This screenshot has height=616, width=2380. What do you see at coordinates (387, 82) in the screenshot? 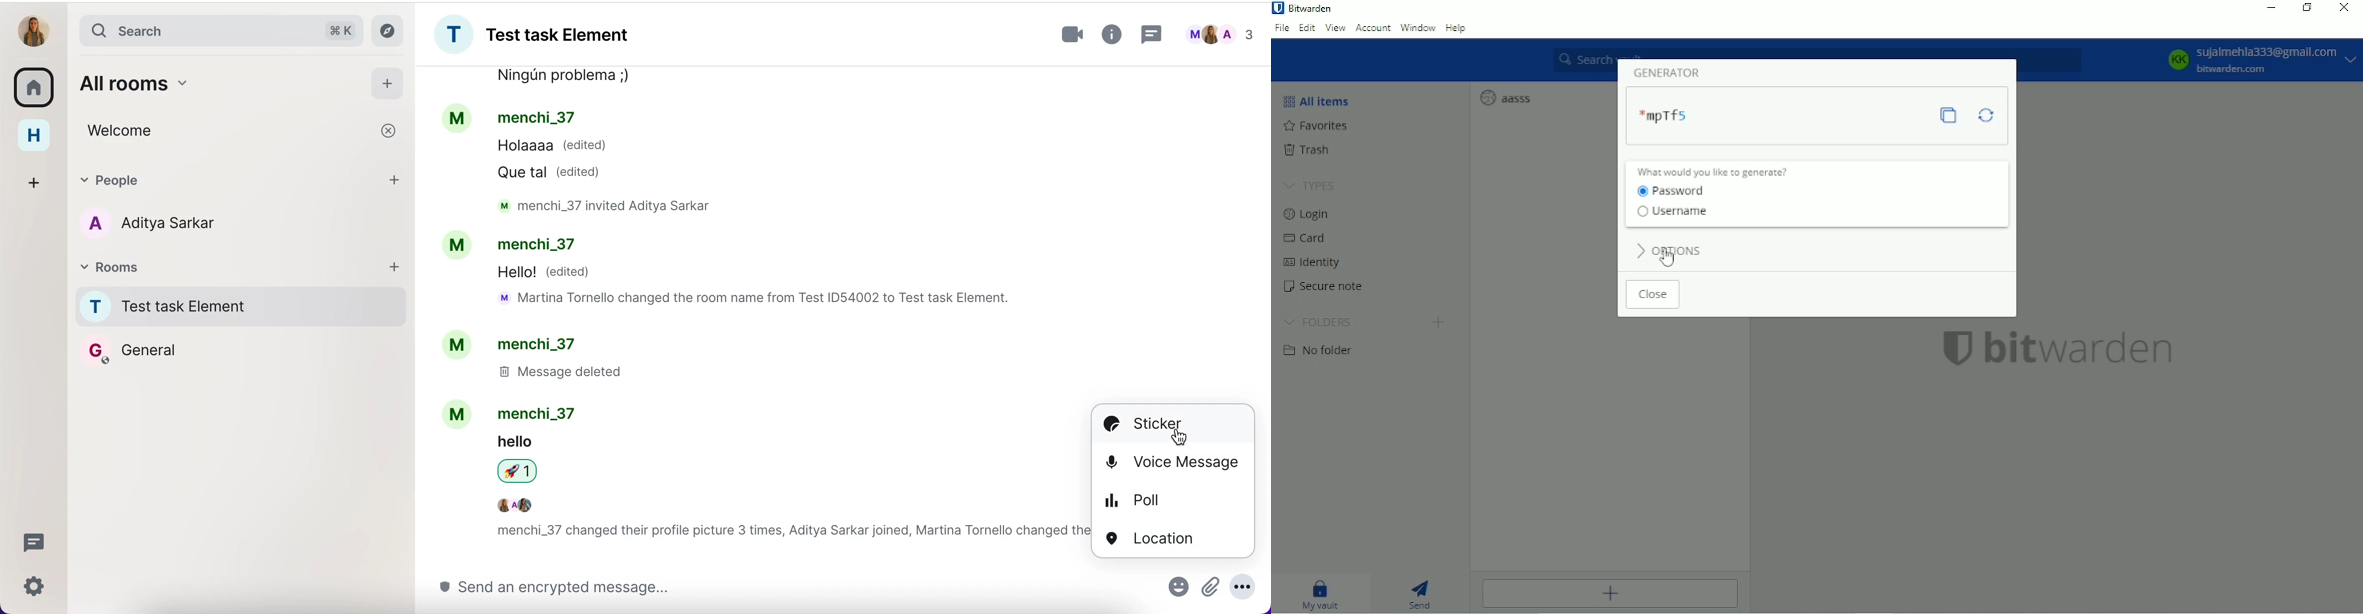
I see `add` at bounding box center [387, 82].